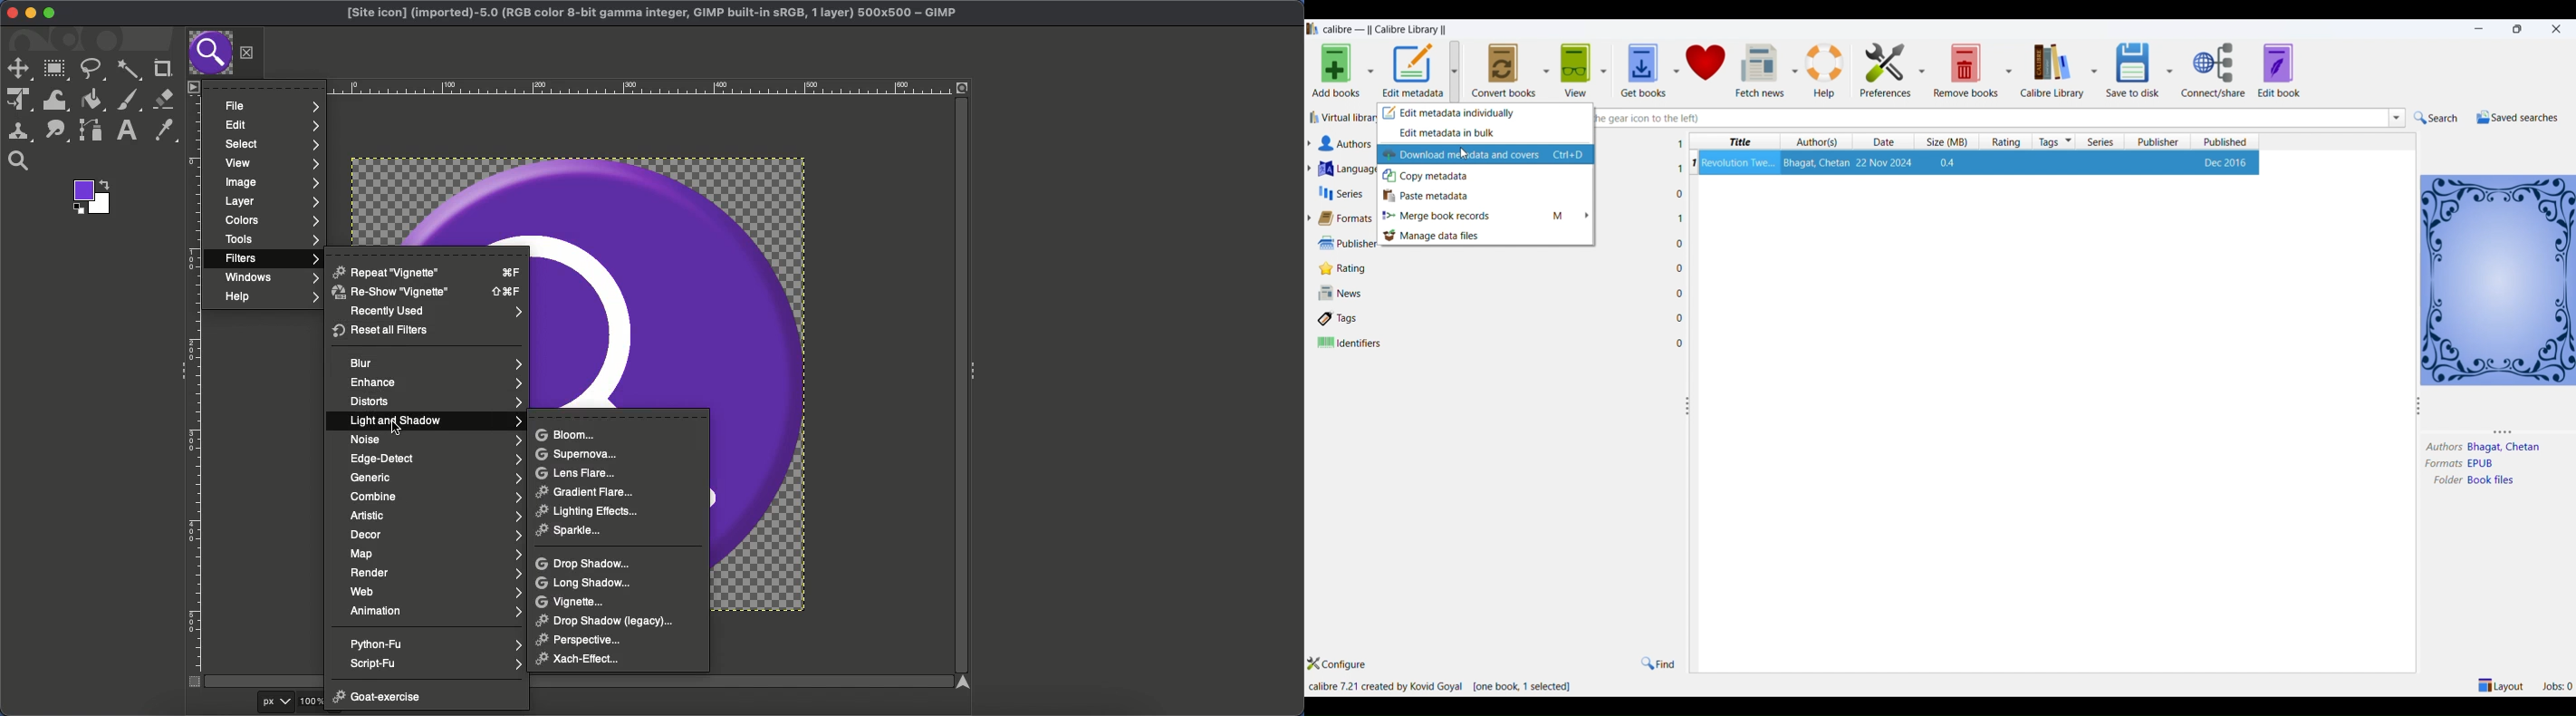 Image resolution: width=2576 pixels, height=728 pixels. I want to click on convert books options dropdown button, so click(1545, 68).